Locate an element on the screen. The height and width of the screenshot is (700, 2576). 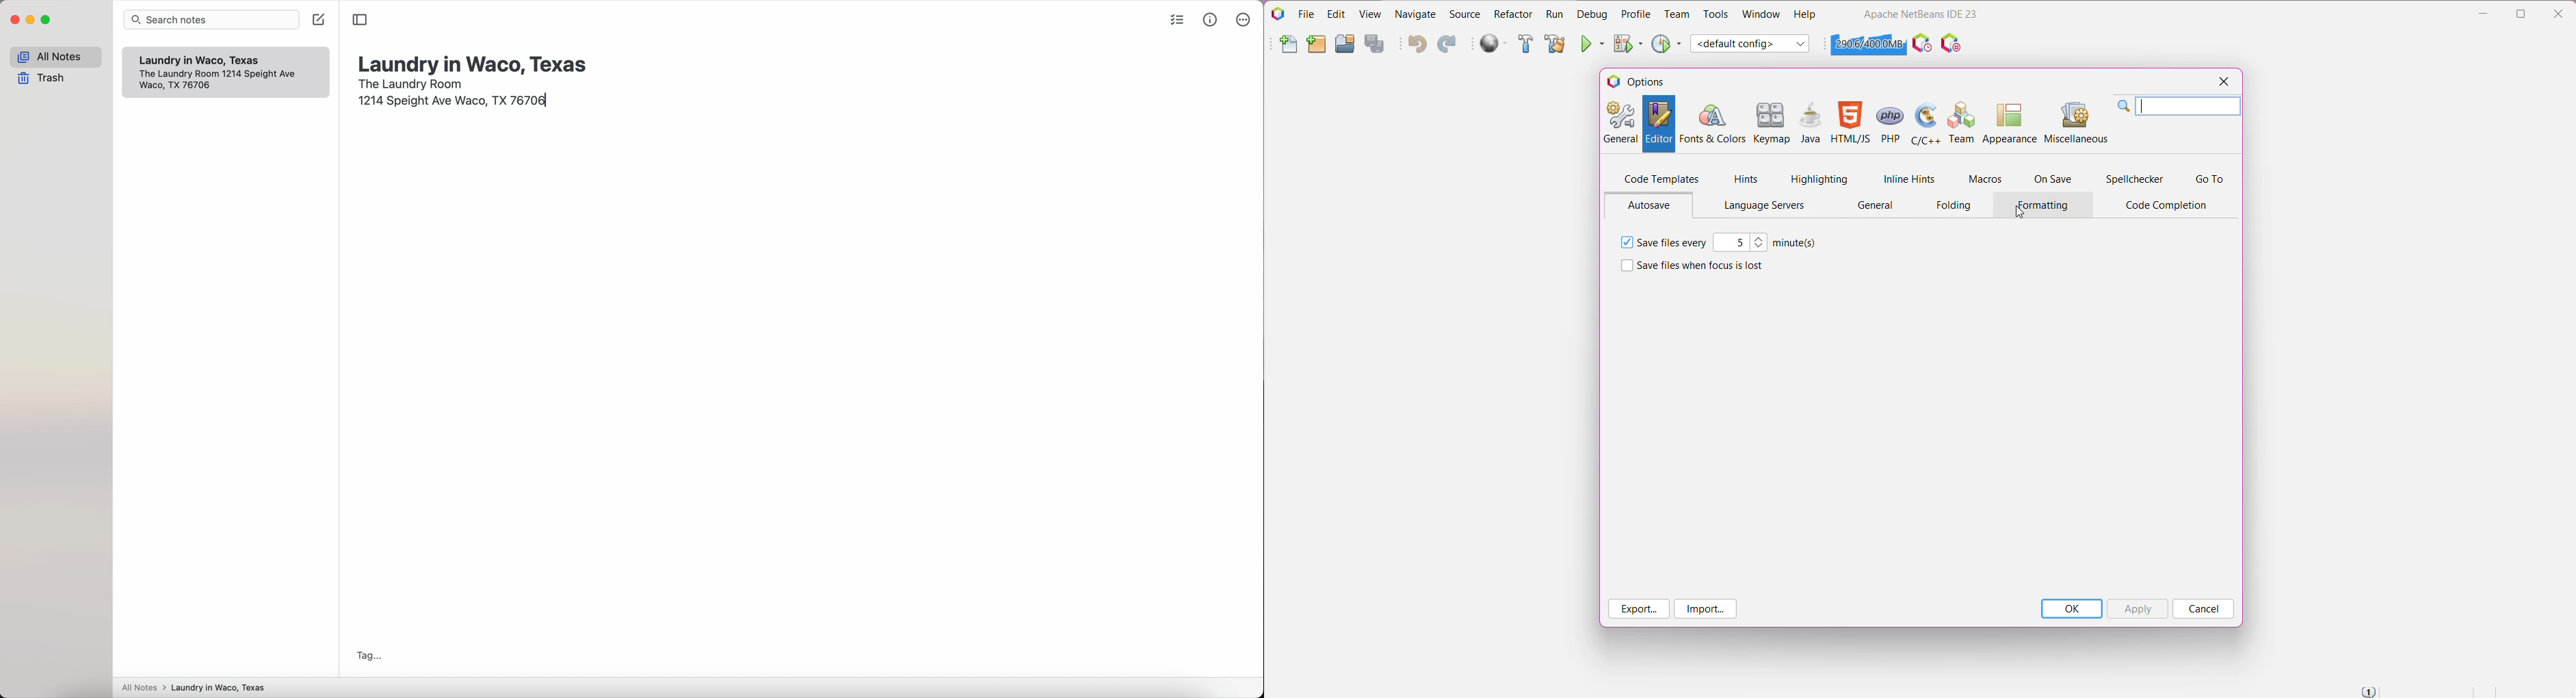
1214 Speight Ave Waco, TX 76706 is located at coordinates (455, 101).